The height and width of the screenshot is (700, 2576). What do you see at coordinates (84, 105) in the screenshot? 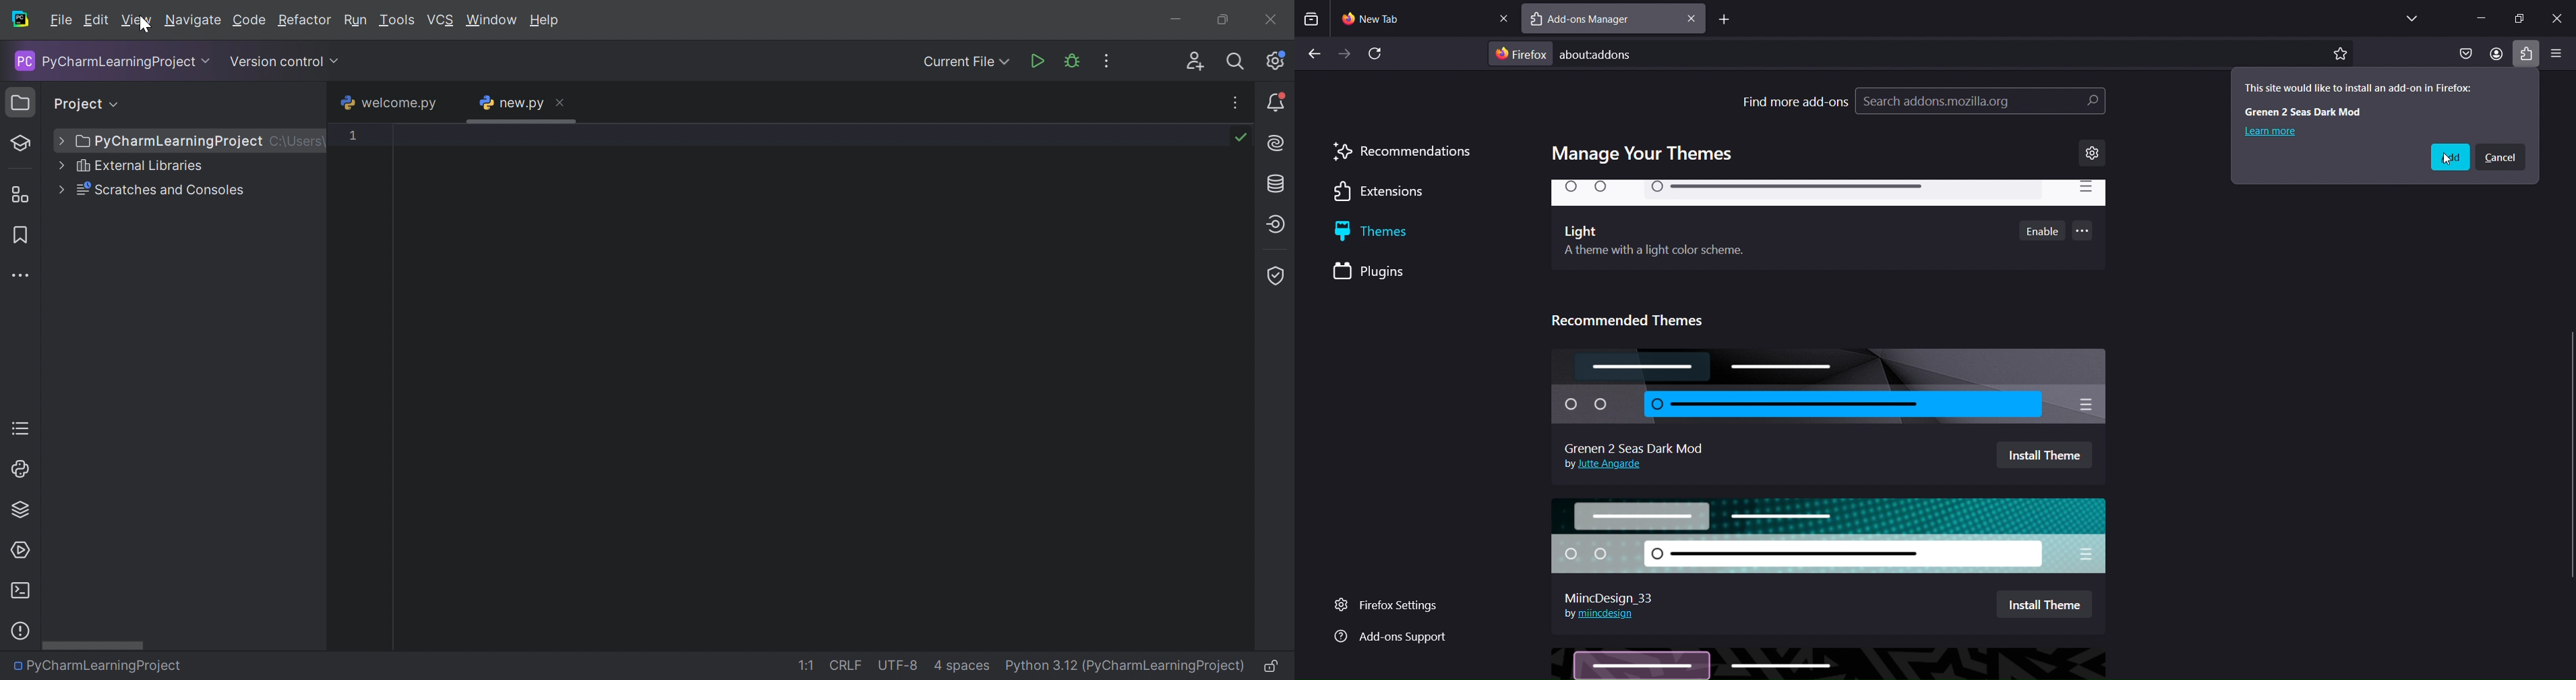
I see `Project` at bounding box center [84, 105].